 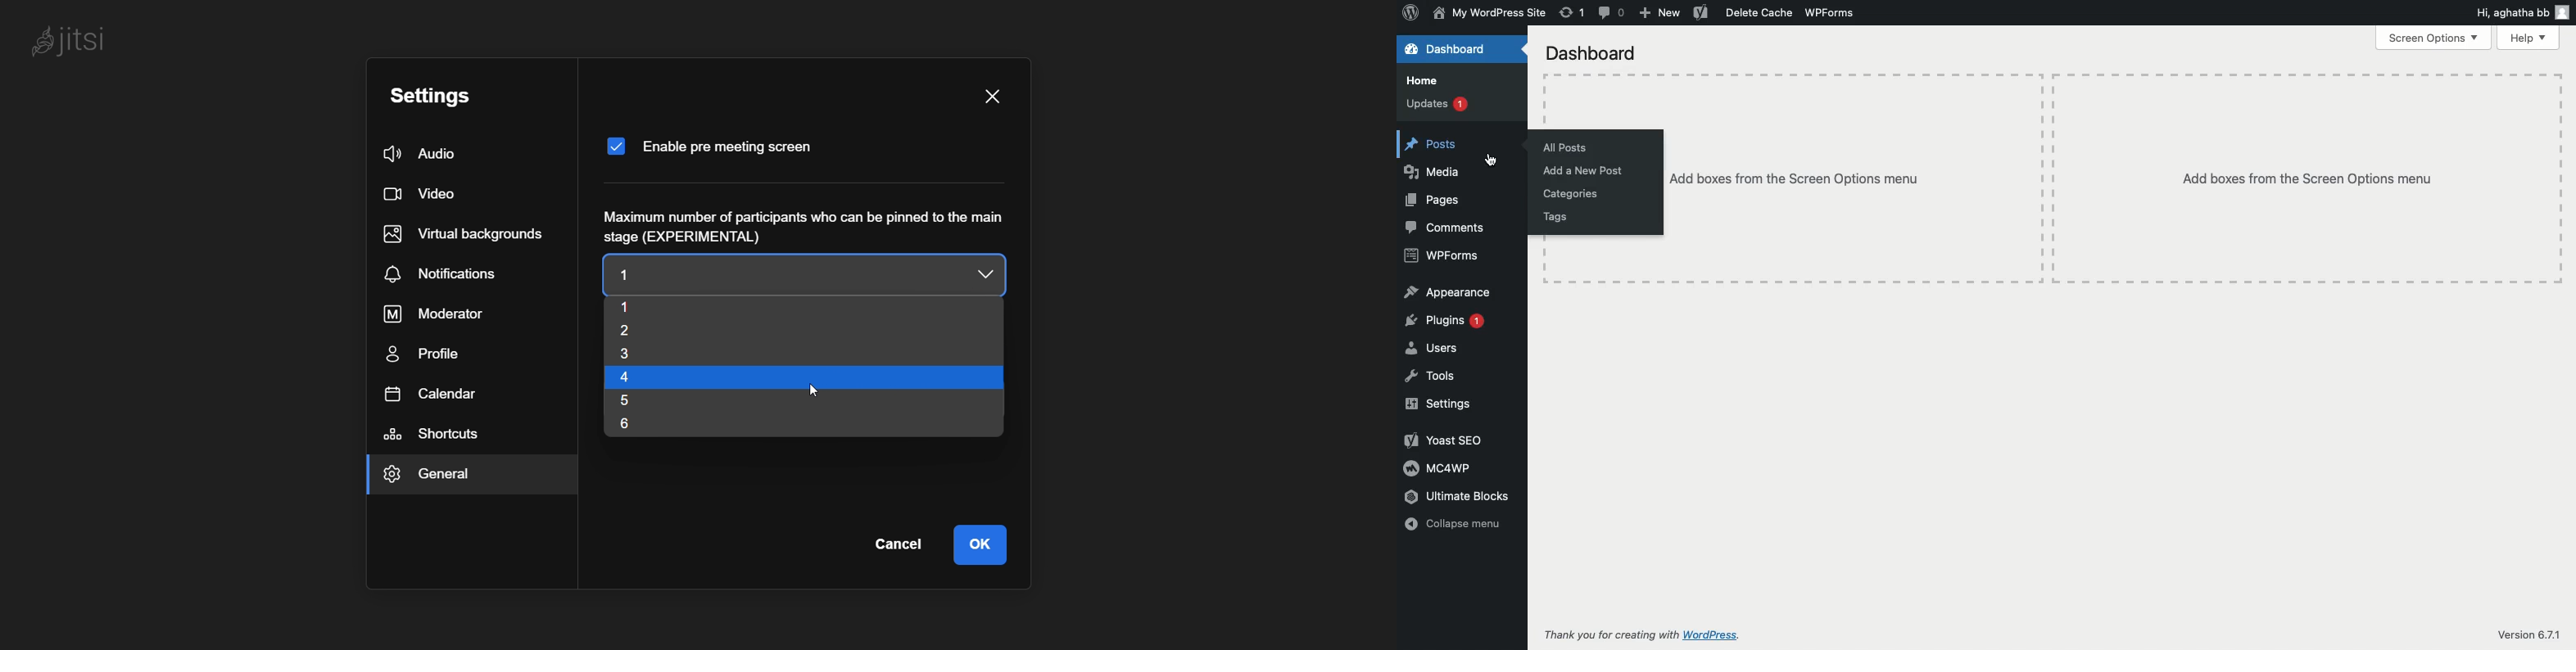 I want to click on general, so click(x=446, y=477).